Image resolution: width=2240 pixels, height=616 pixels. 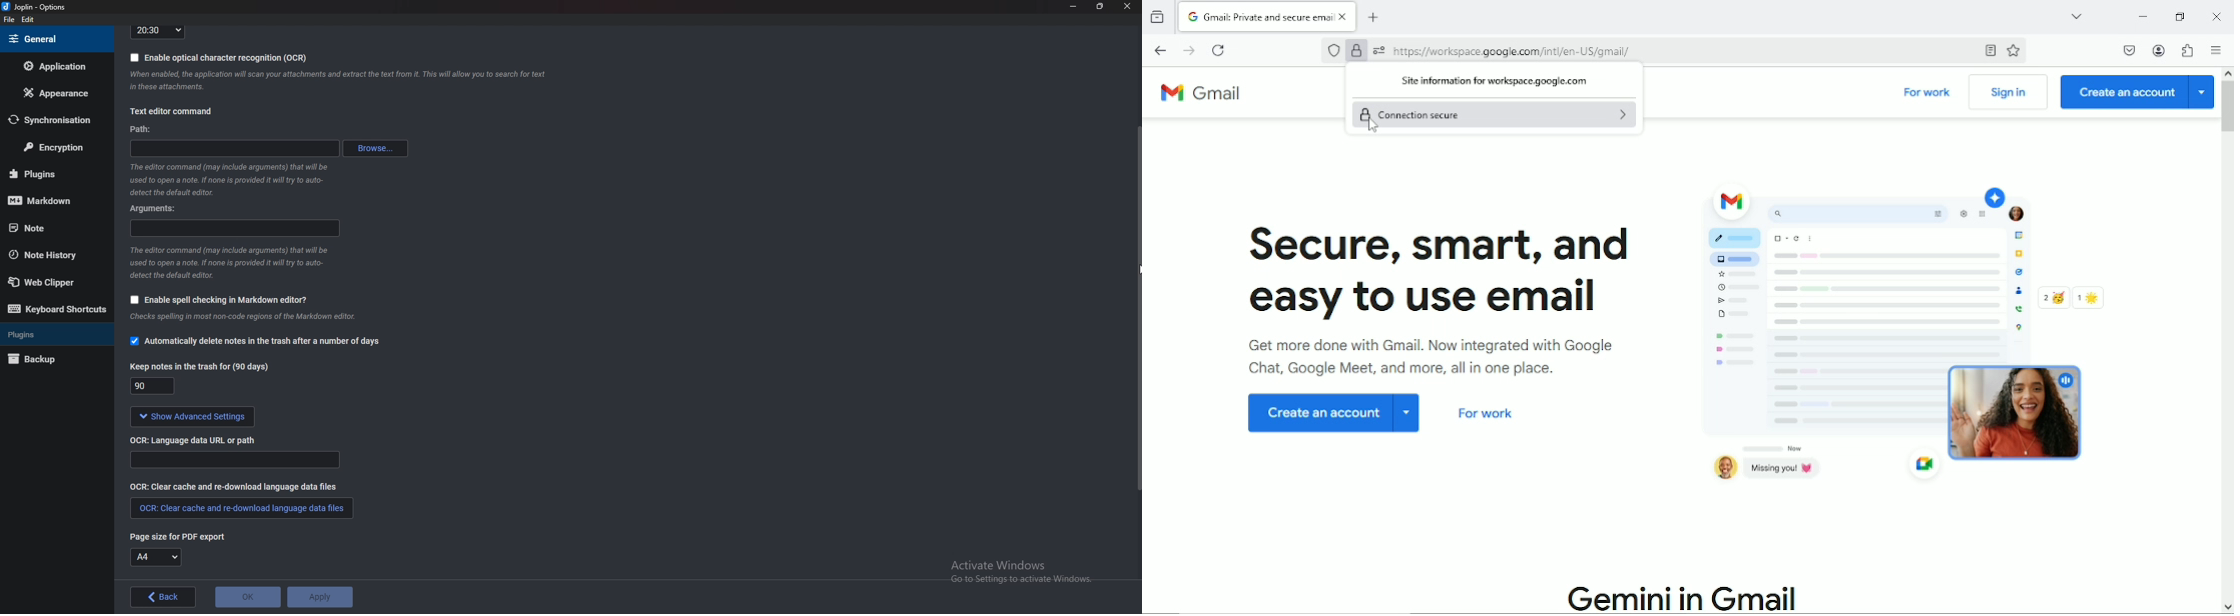 What do you see at coordinates (54, 39) in the screenshot?
I see `general` at bounding box center [54, 39].